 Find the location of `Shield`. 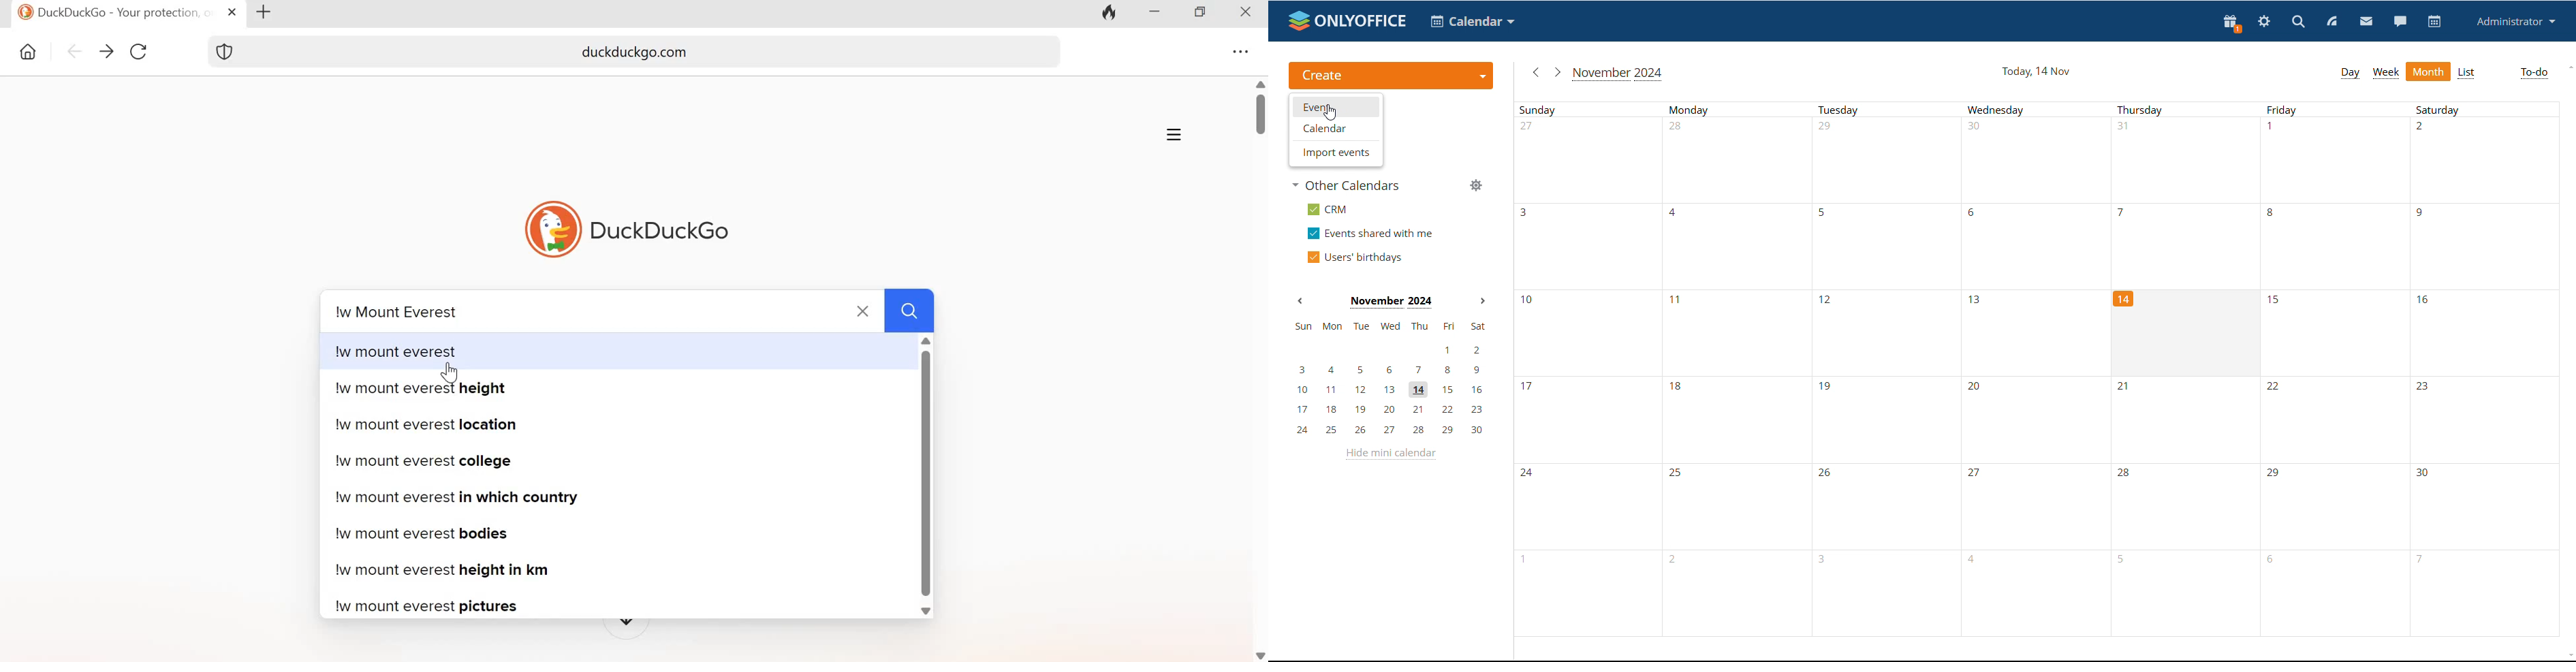

Shield is located at coordinates (227, 51).